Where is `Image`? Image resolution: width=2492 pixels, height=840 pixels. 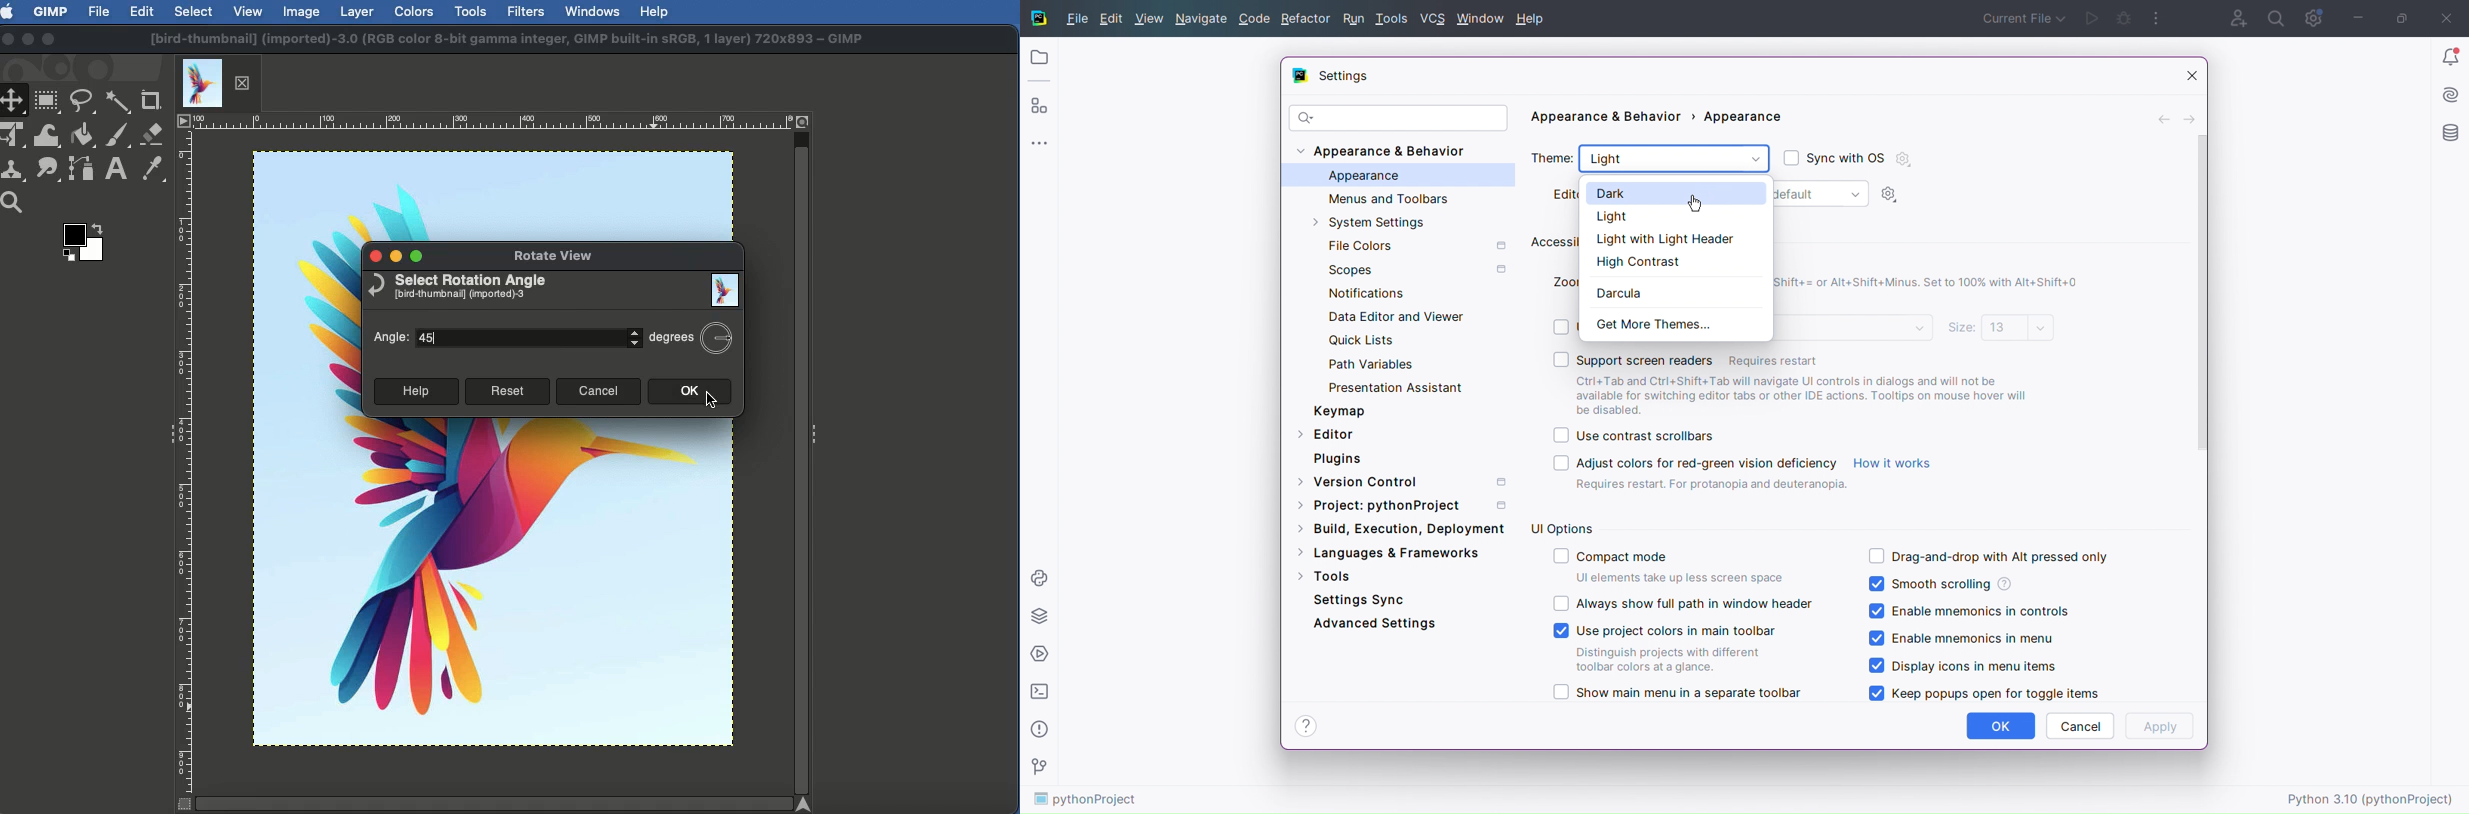
Image is located at coordinates (483, 588).